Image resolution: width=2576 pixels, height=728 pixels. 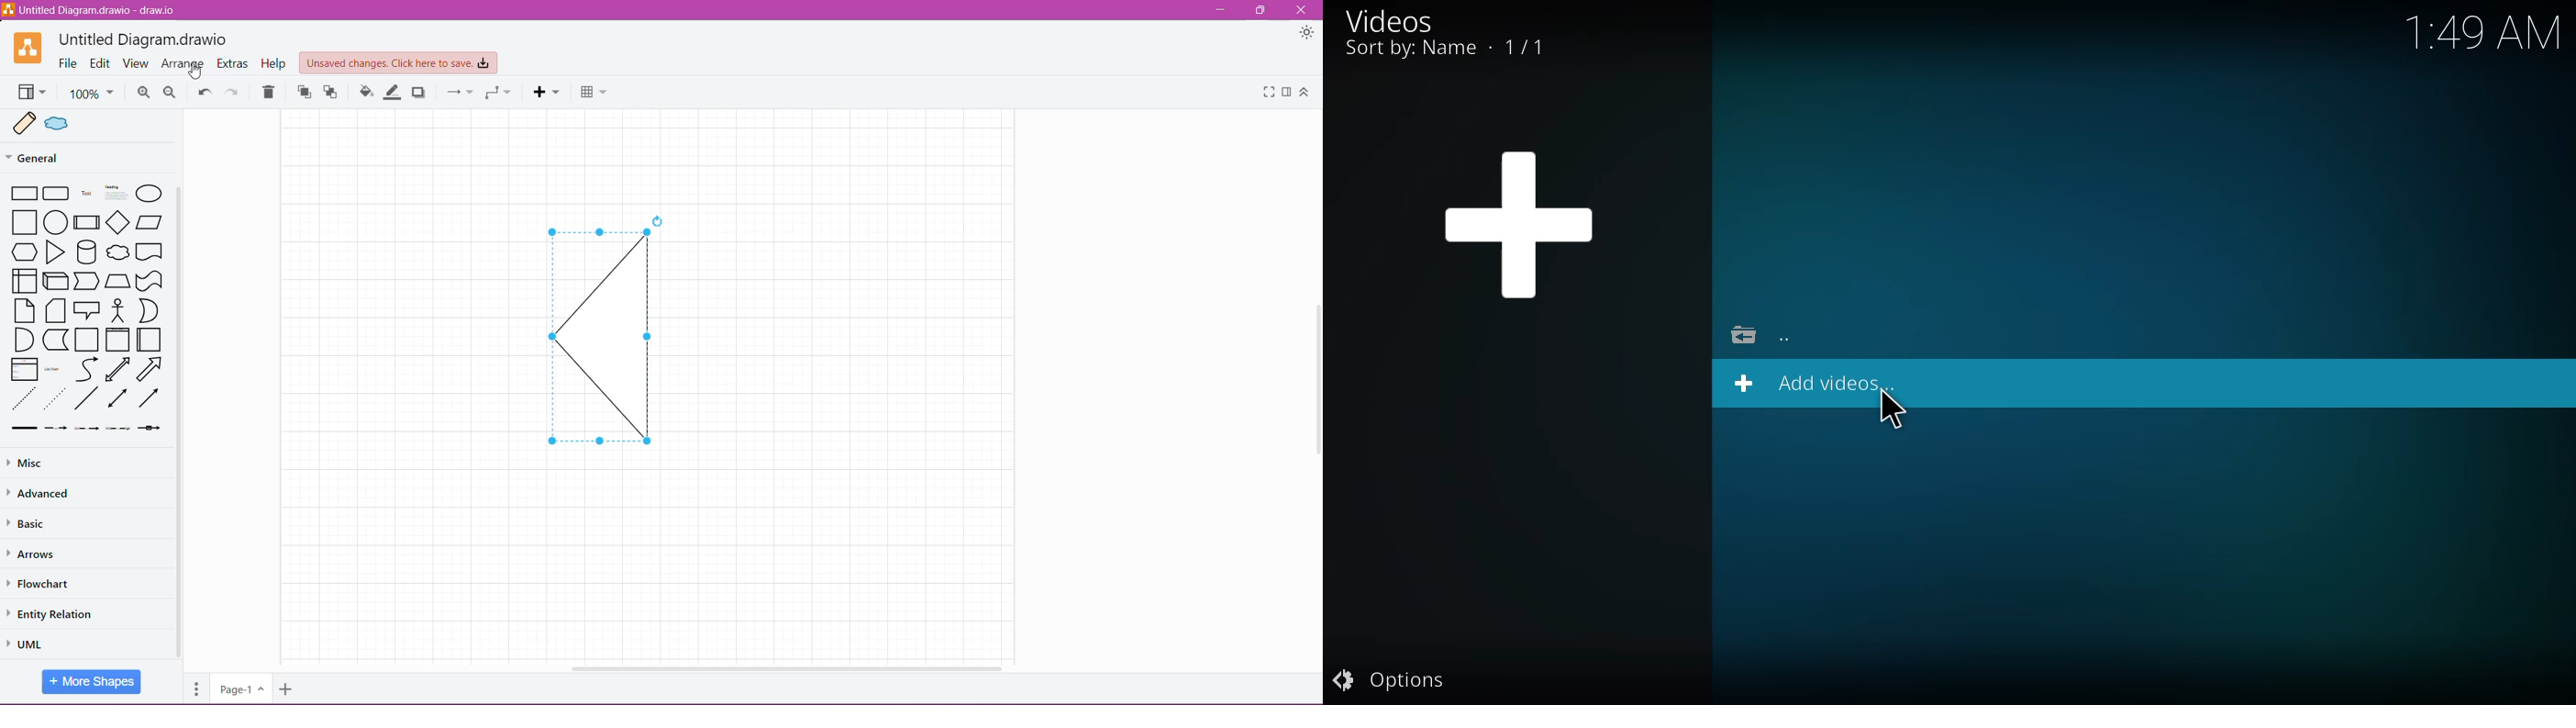 What do you see at coordinates (91, 10) in the screenshot?
I see `Untitled Diagram.draw.io - draw.io` at bounding box center [91, 10].